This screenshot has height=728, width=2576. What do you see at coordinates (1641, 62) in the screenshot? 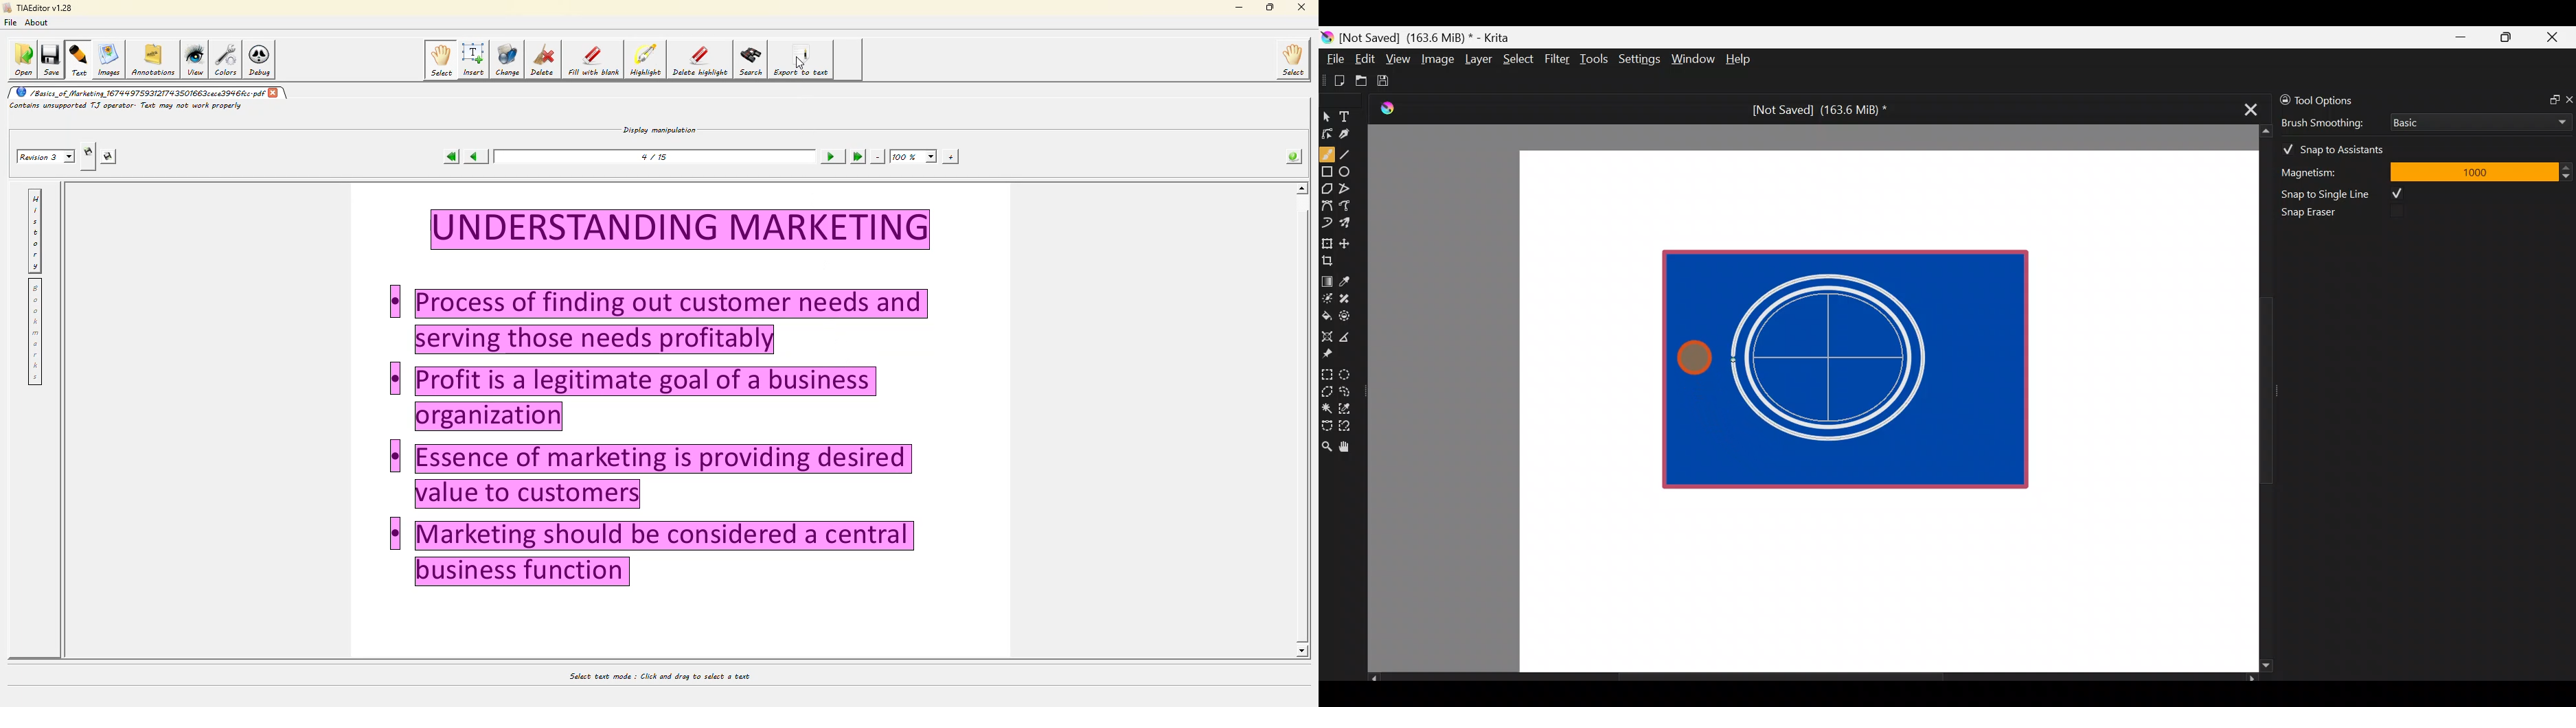
I see `Settings` at bounding box center [1641, 62].